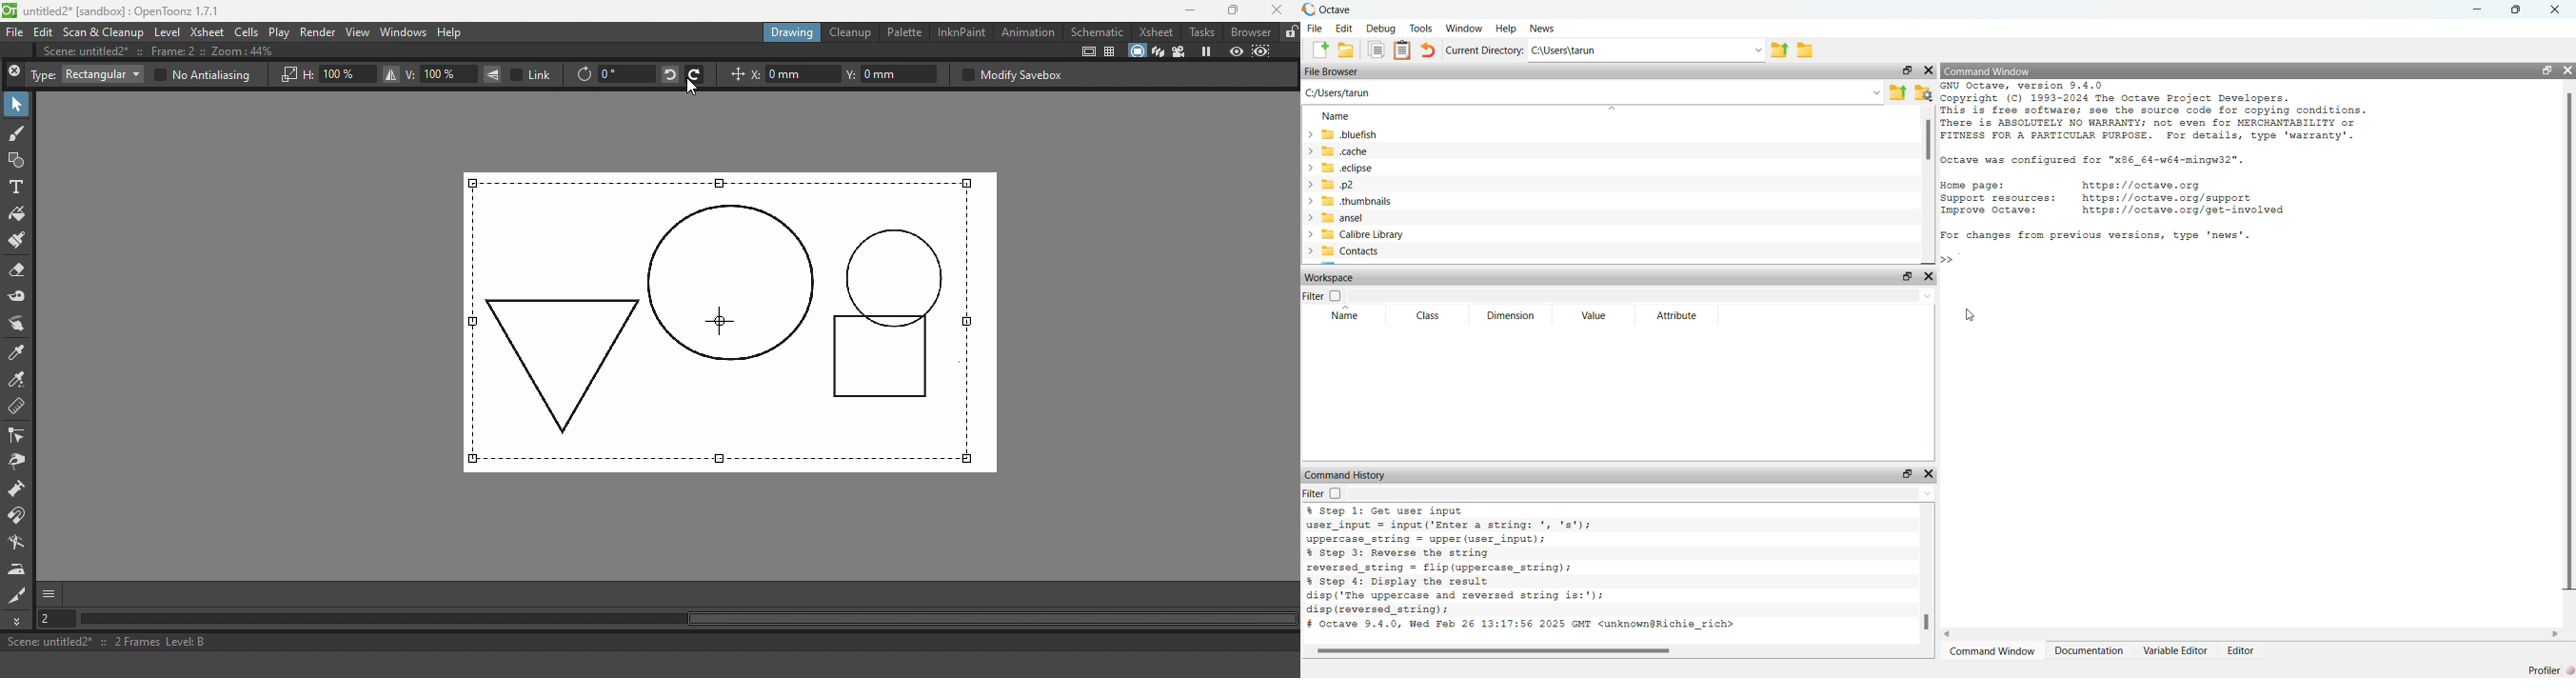 The height and width of the screenshot is (700, 2576). Describe the element at coordinates (1928, 620) in the screenshot. I see `scrollbar` at that location.